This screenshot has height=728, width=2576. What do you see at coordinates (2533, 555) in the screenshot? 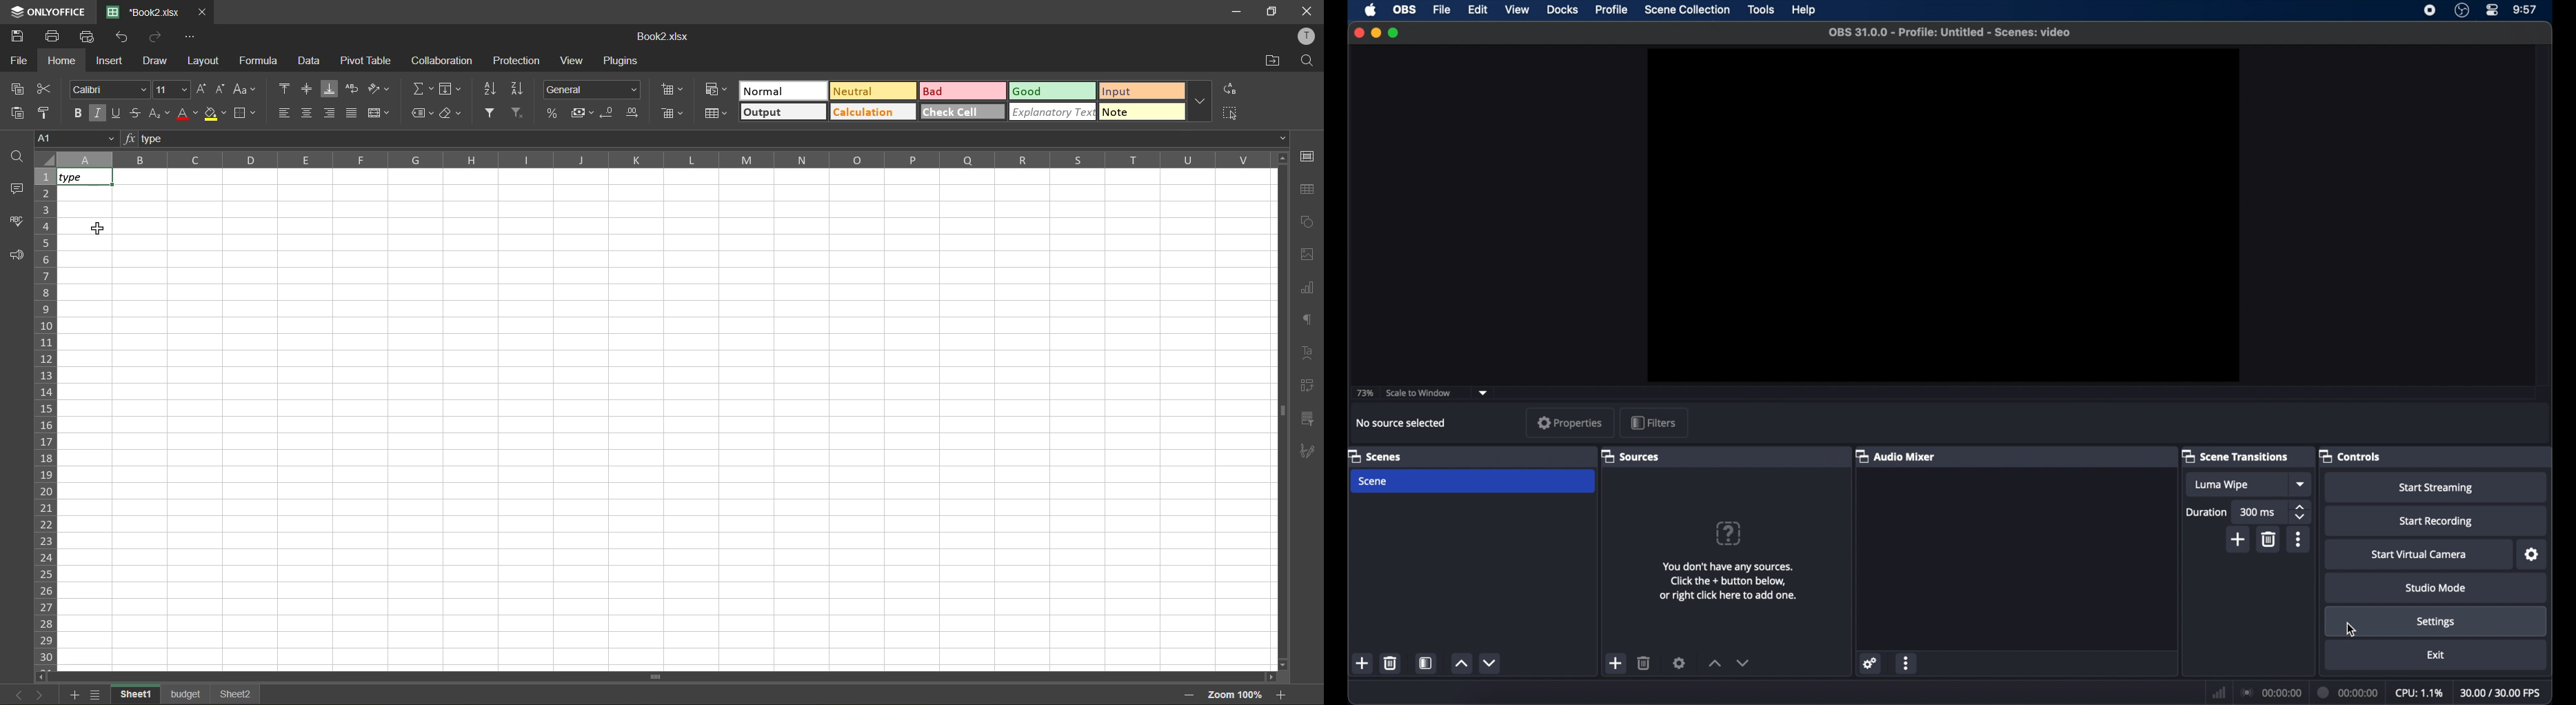
I see `settings` at bounding box center [2533, 555].